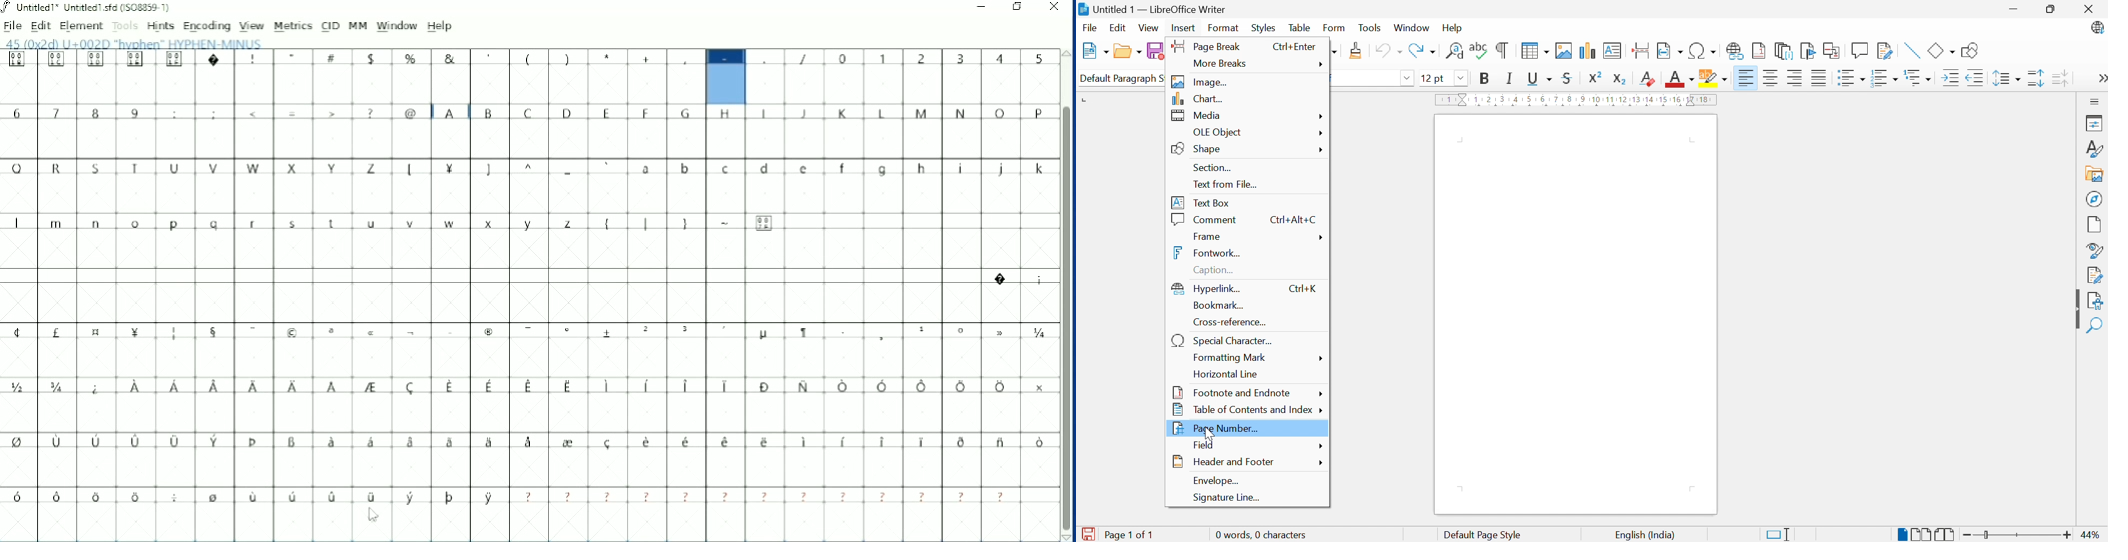 The image size is (2128, 560). Describe the element at coordinates (1305, 288) in the screenshot. I see `Ctrl+K` at that location.